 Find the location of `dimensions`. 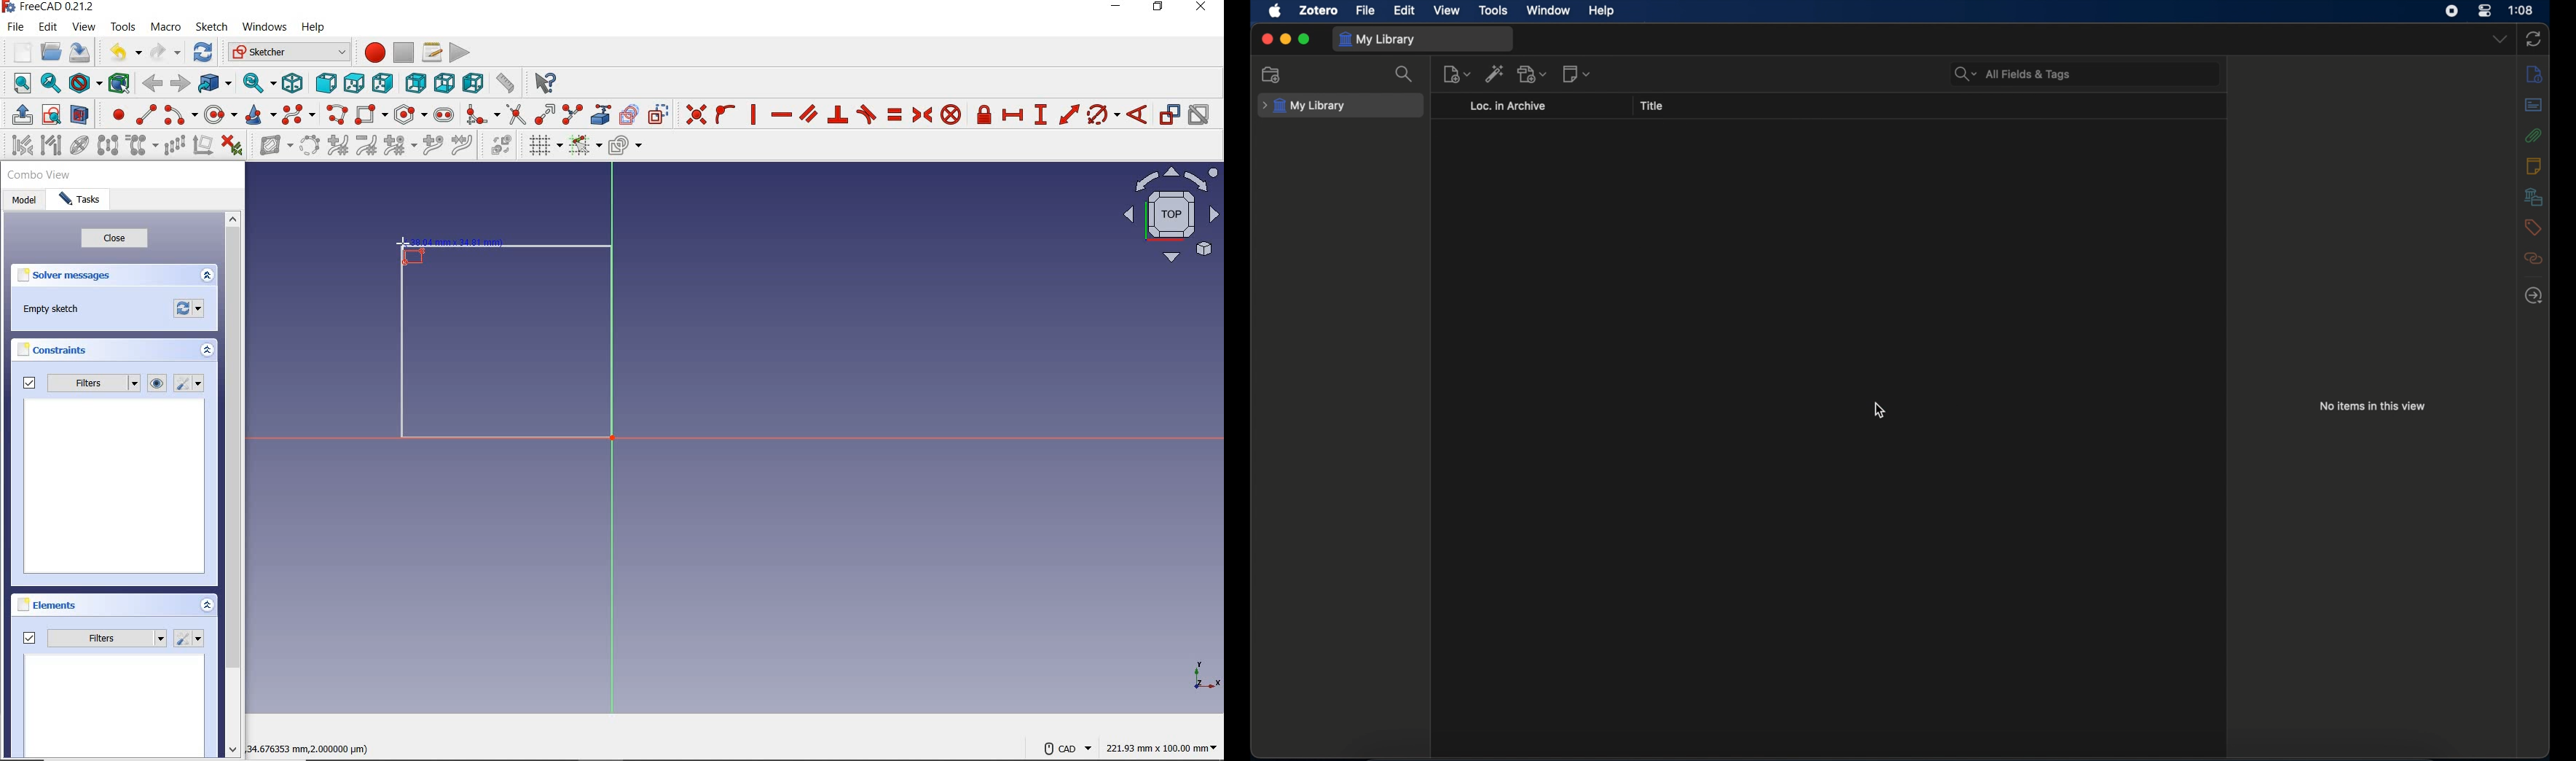

dimensions is located at coordinates (316, 747).